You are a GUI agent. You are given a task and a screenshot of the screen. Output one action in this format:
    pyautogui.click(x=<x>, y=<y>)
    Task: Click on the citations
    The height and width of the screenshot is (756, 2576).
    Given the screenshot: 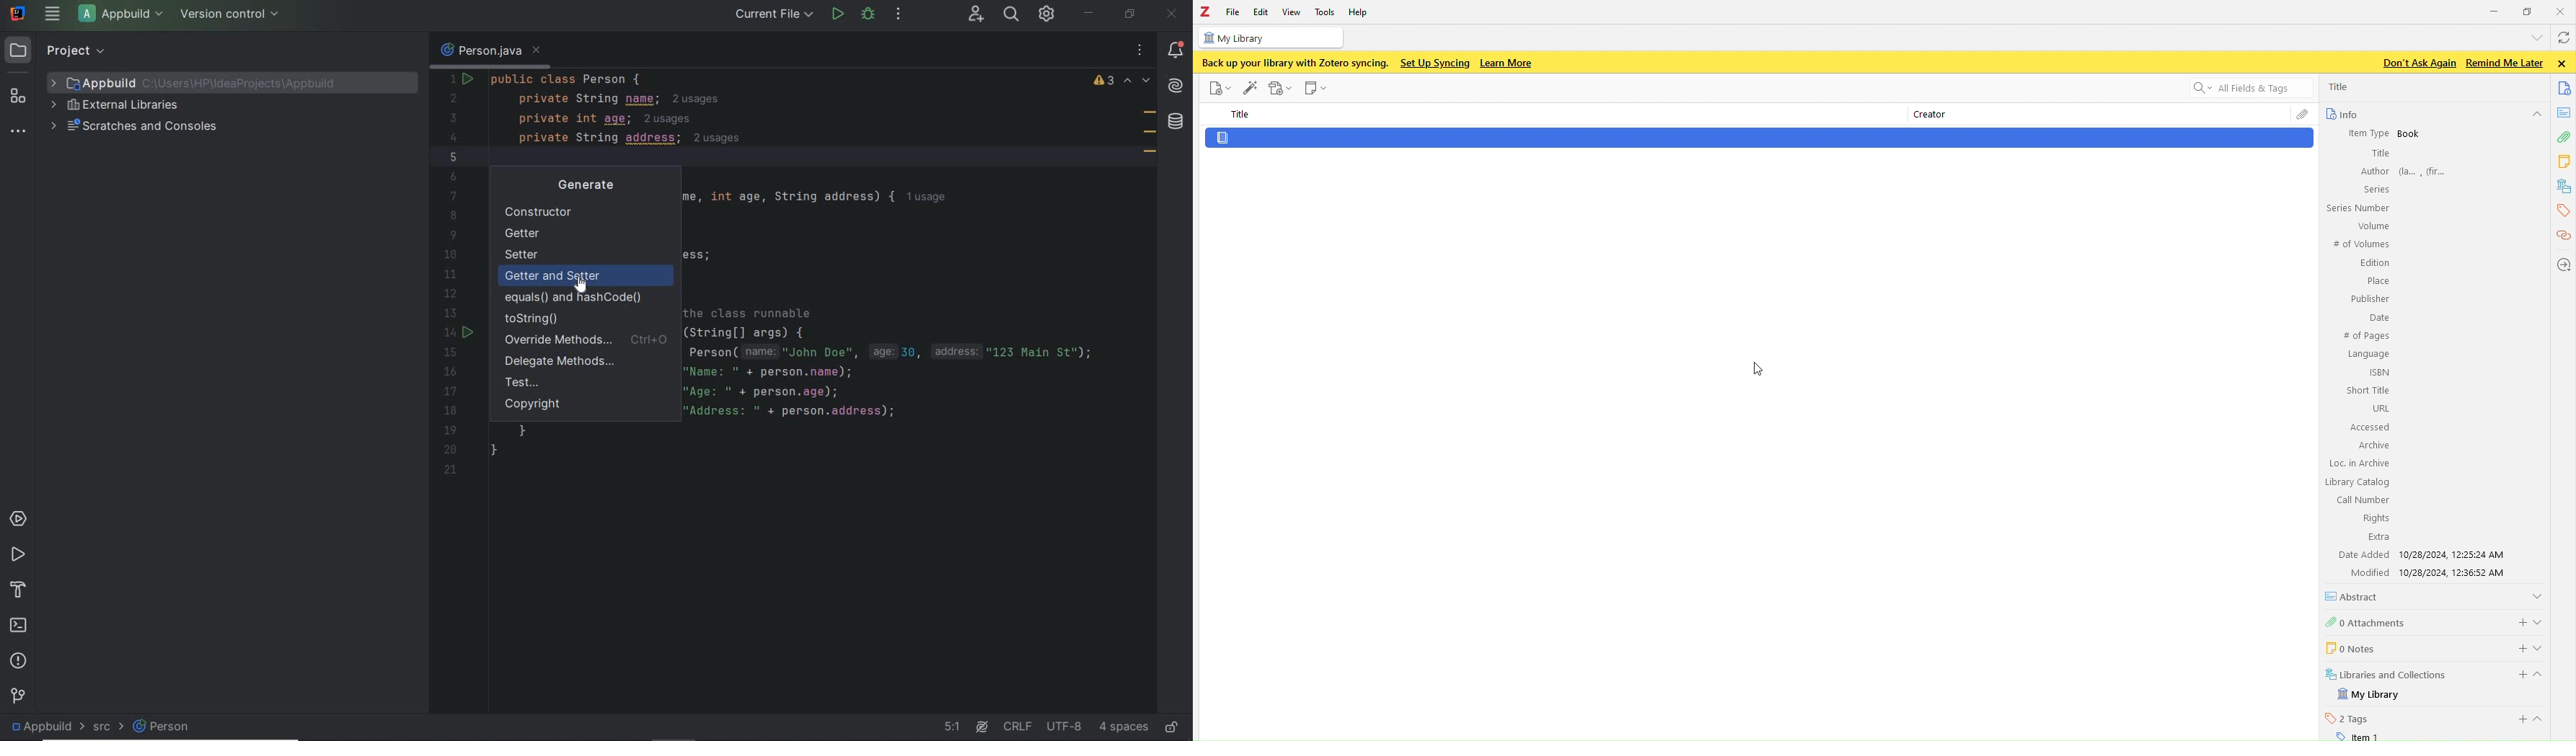 What is the action you would take?
    pyautogui.click(x=2562, y=236)
    